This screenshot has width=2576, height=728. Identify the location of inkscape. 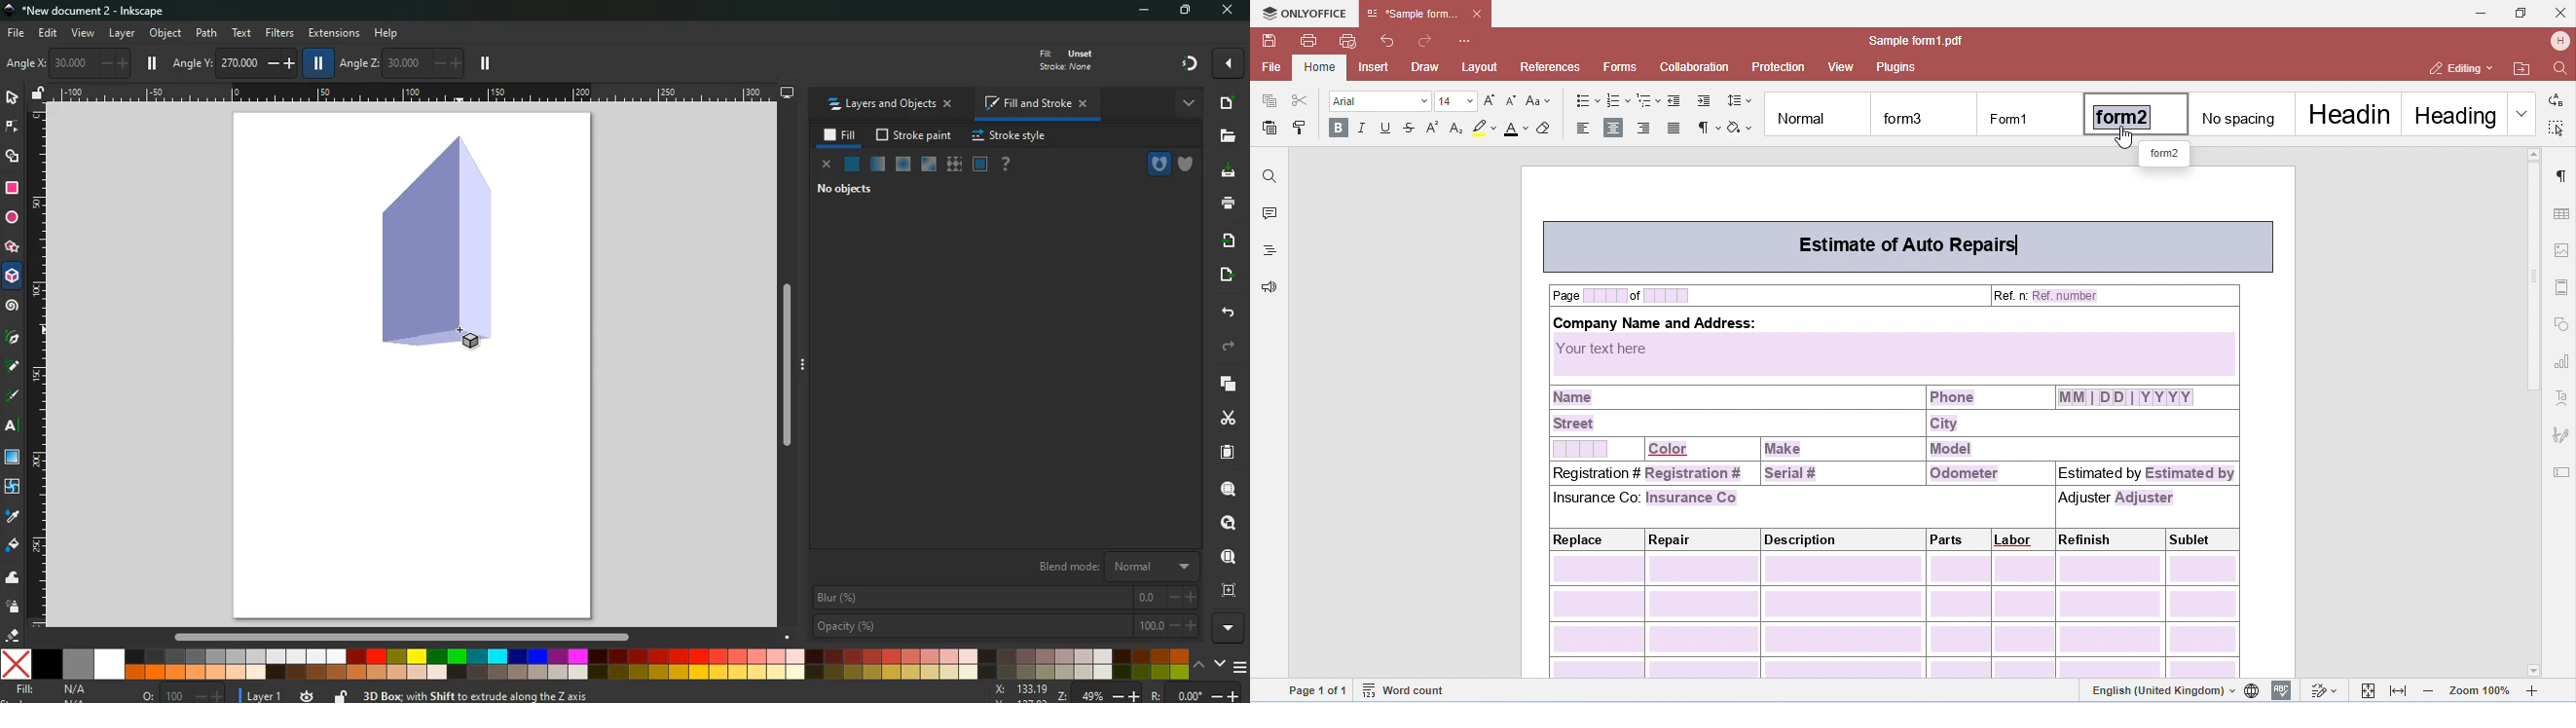
(90, 12).